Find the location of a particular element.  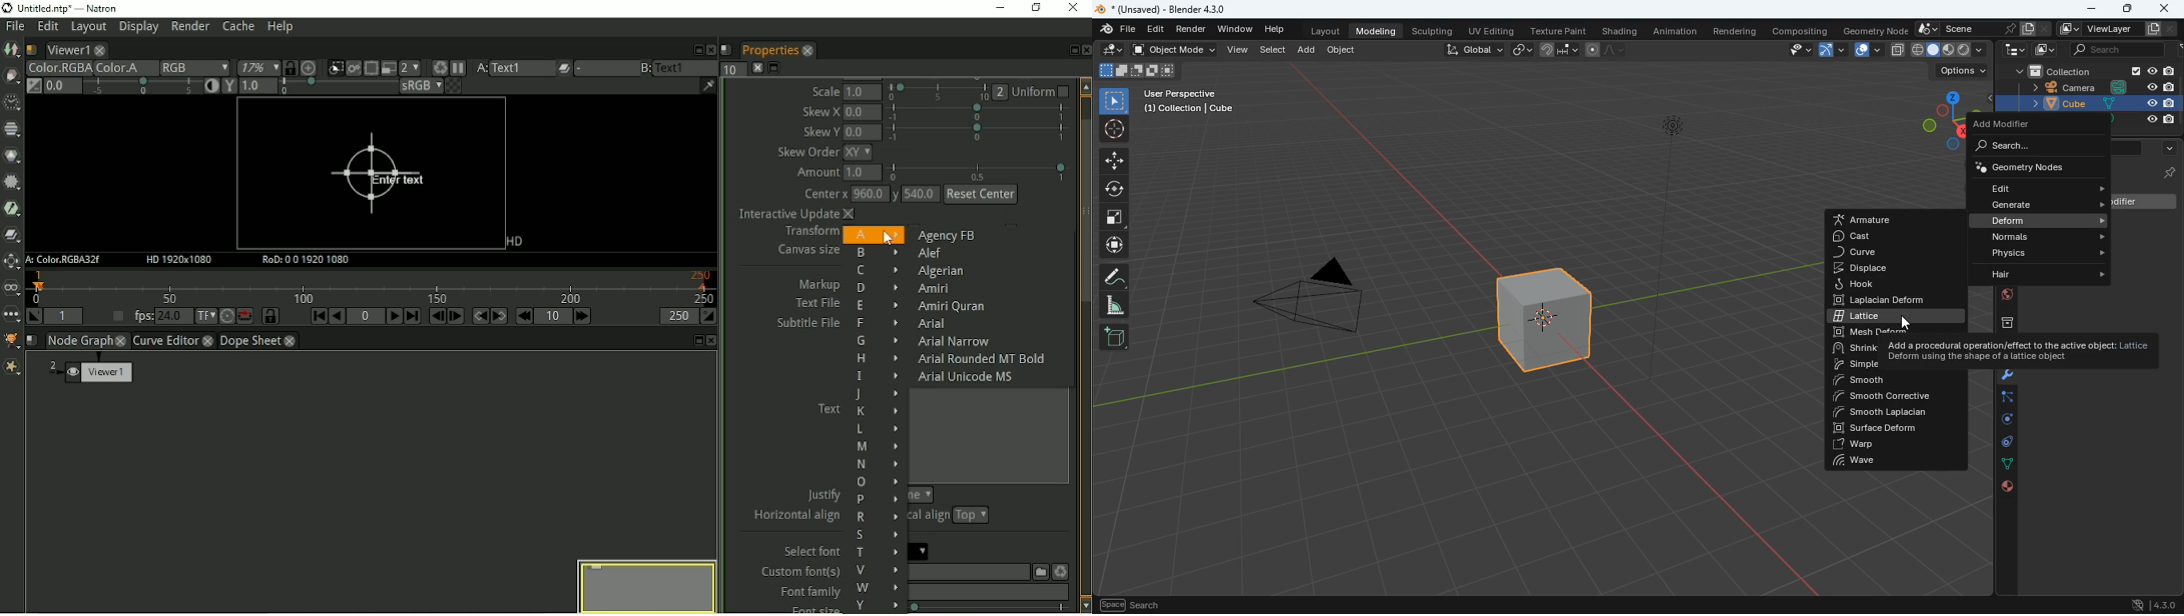

Gain is located at coordinates (61, 85).